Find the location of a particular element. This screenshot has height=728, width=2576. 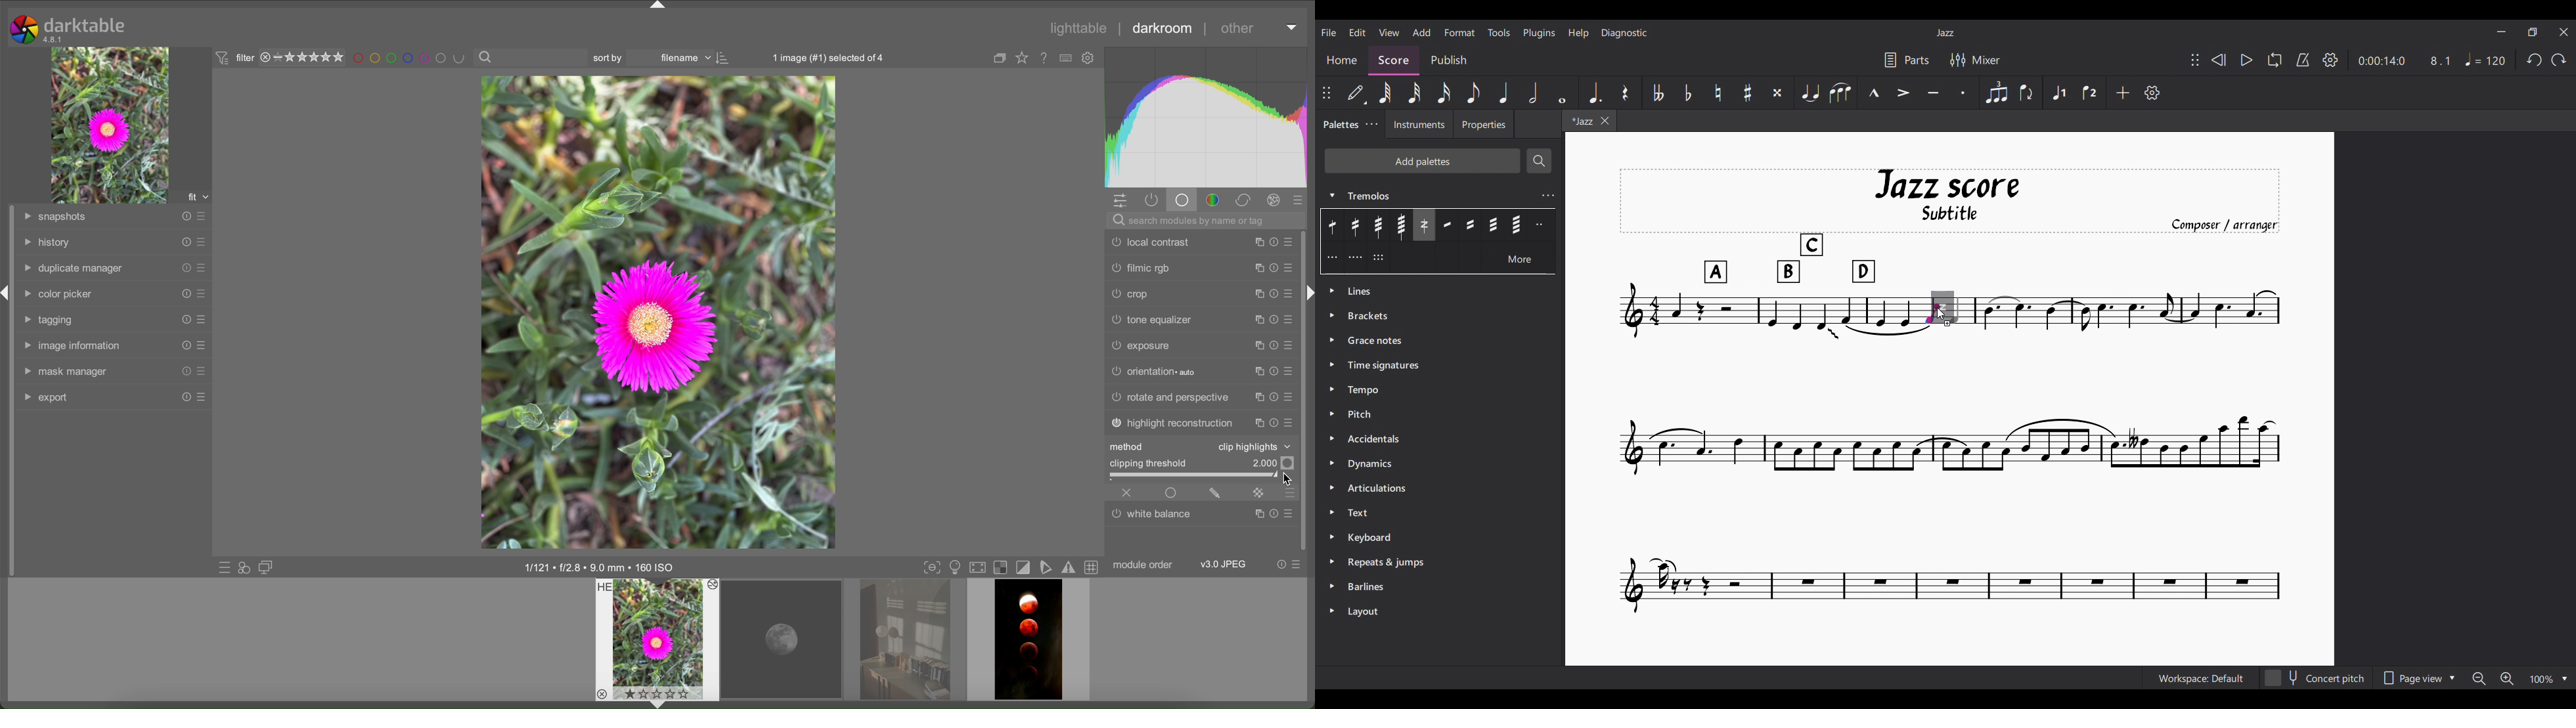

presets is located at coordinates (201, 319).